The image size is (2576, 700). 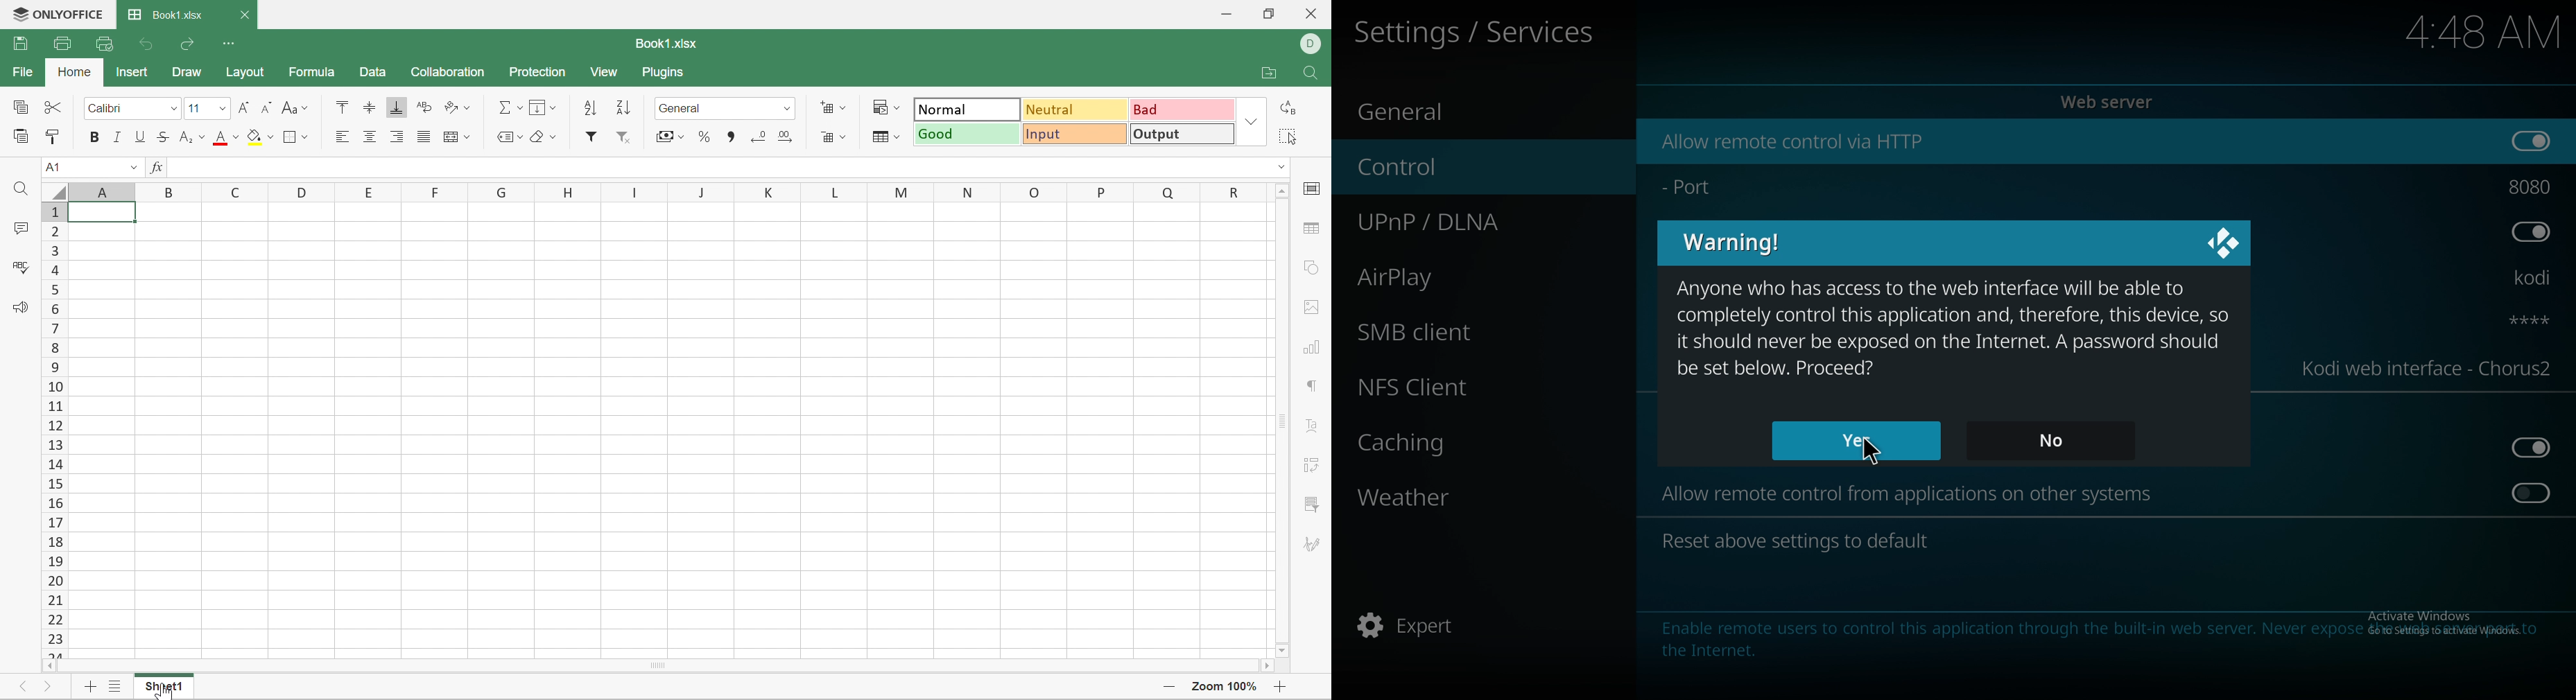 What do you see at coordinates (1075, 133) in the screenshot?
I see `Input` at bounding box center [1075, 133].